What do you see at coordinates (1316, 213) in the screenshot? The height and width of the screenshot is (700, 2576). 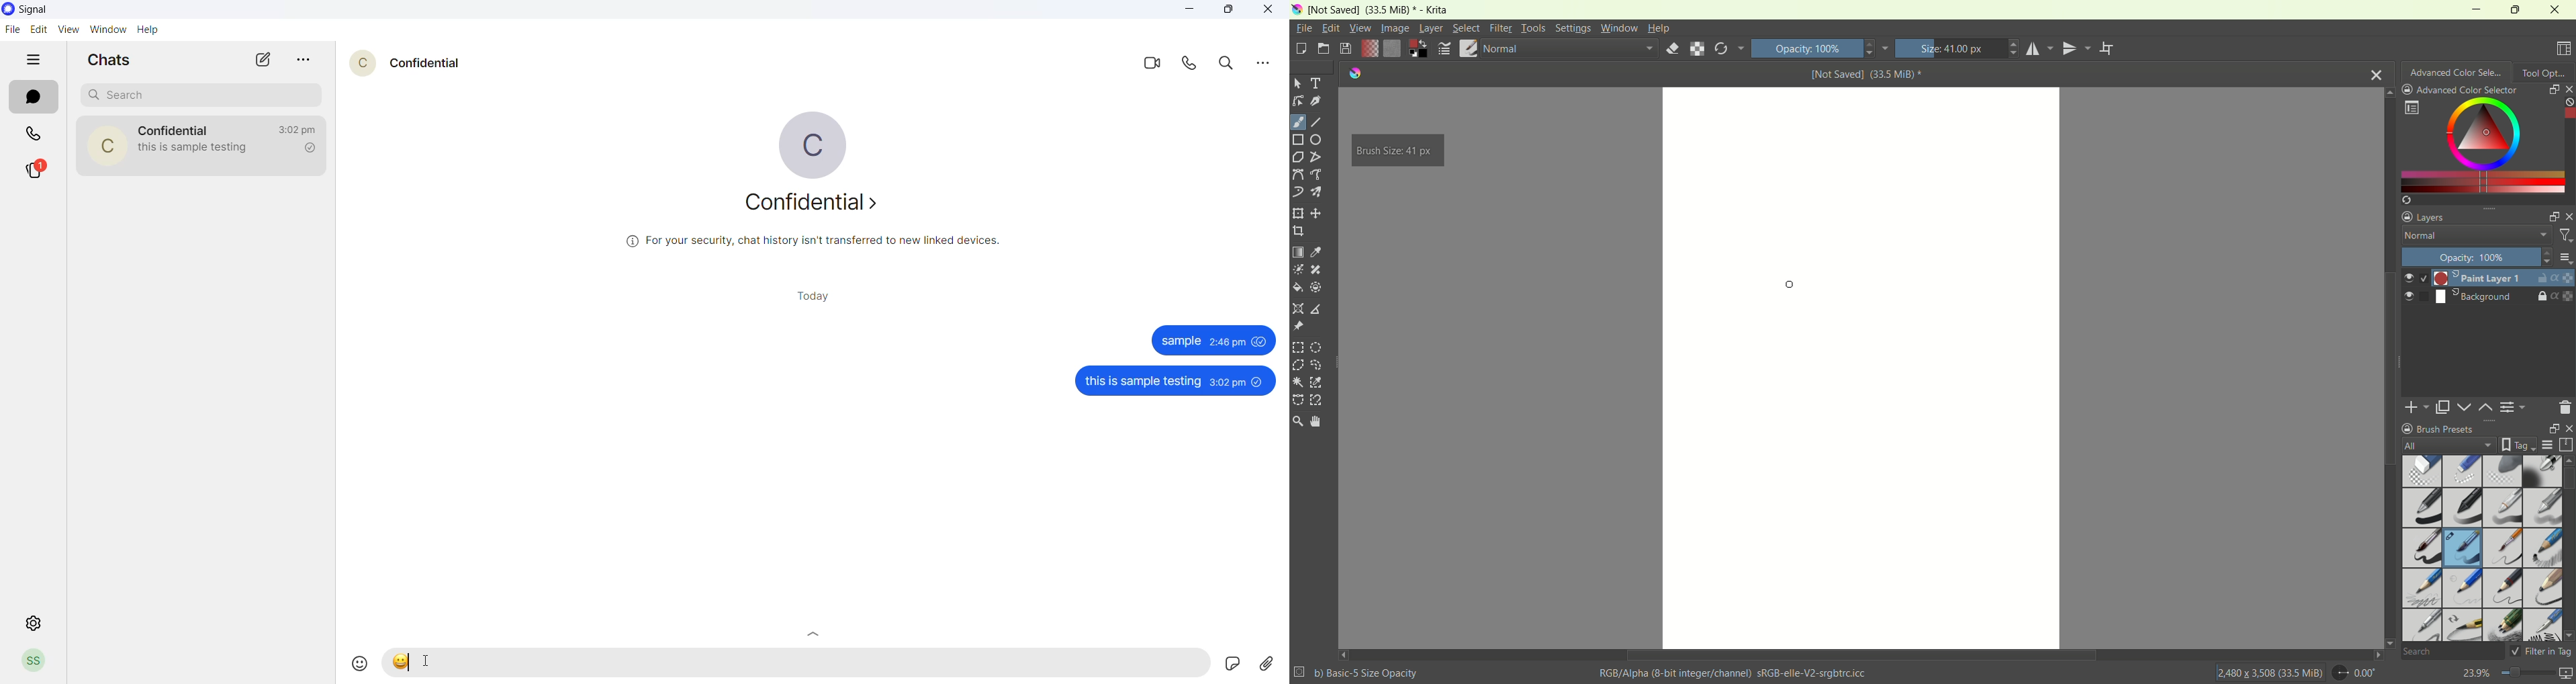 I see `move` at bounding box center [1316, 213].